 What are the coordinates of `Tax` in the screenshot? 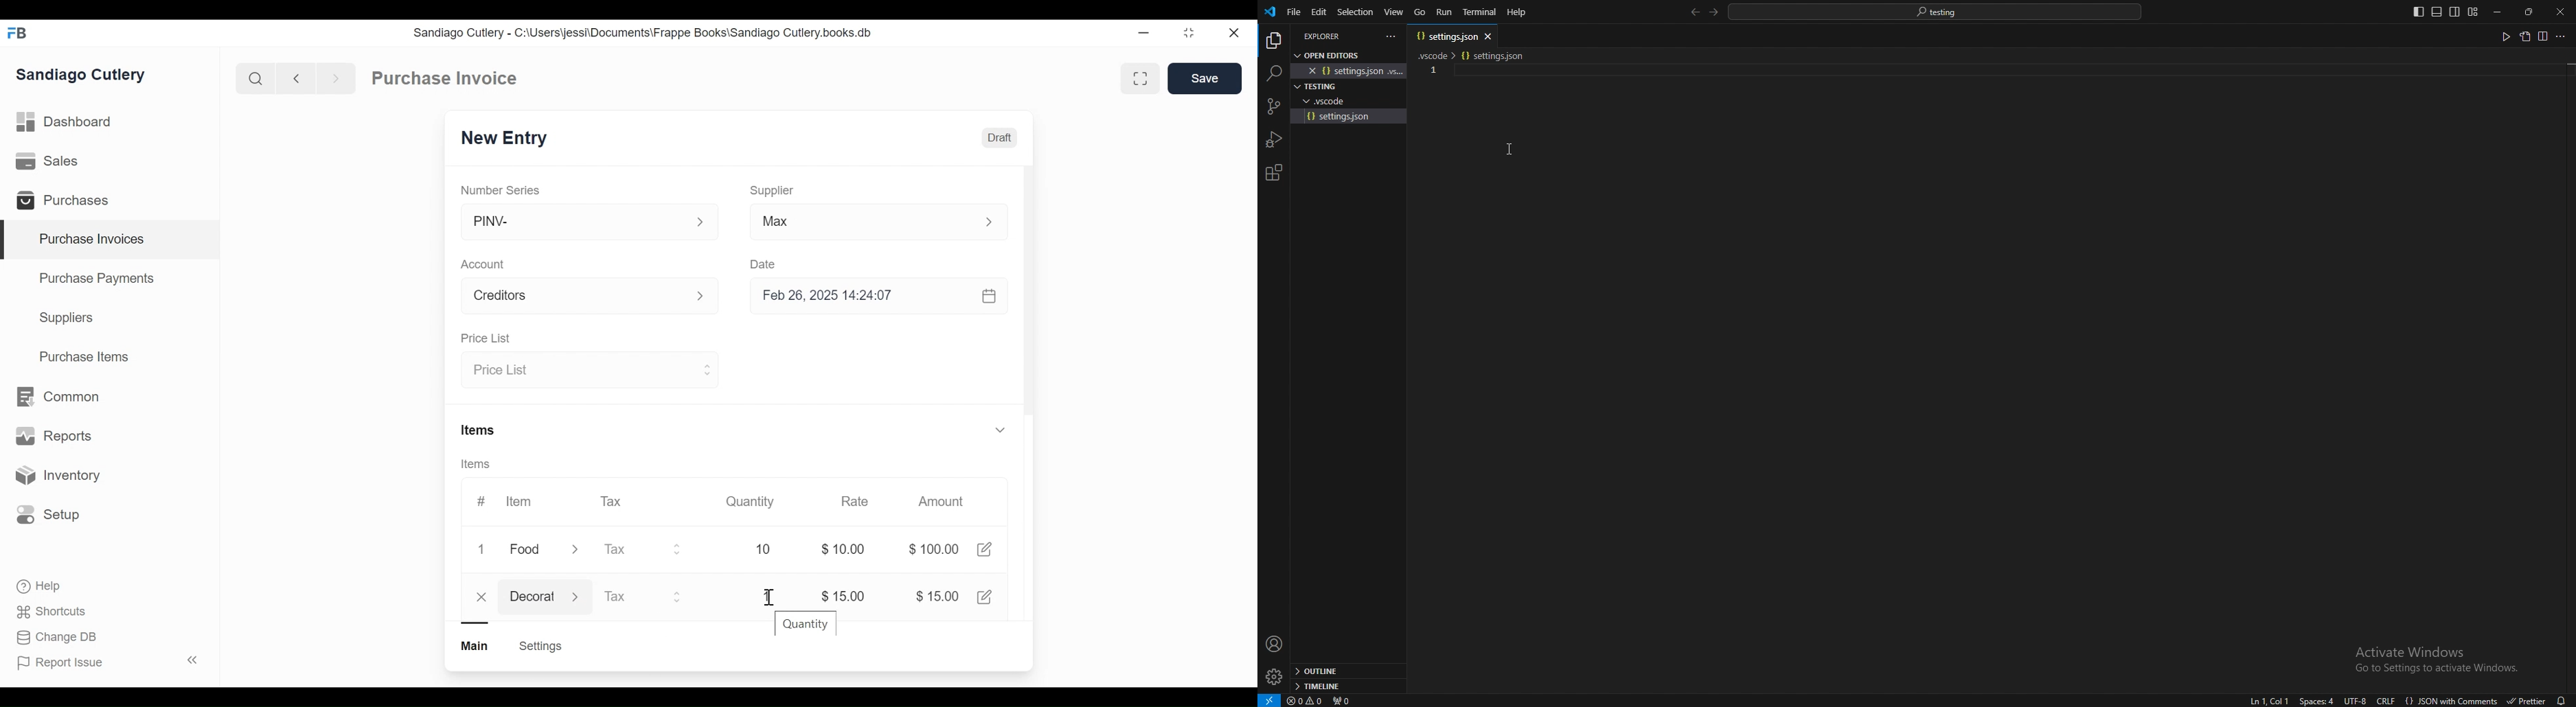 It's located at (630, 549).